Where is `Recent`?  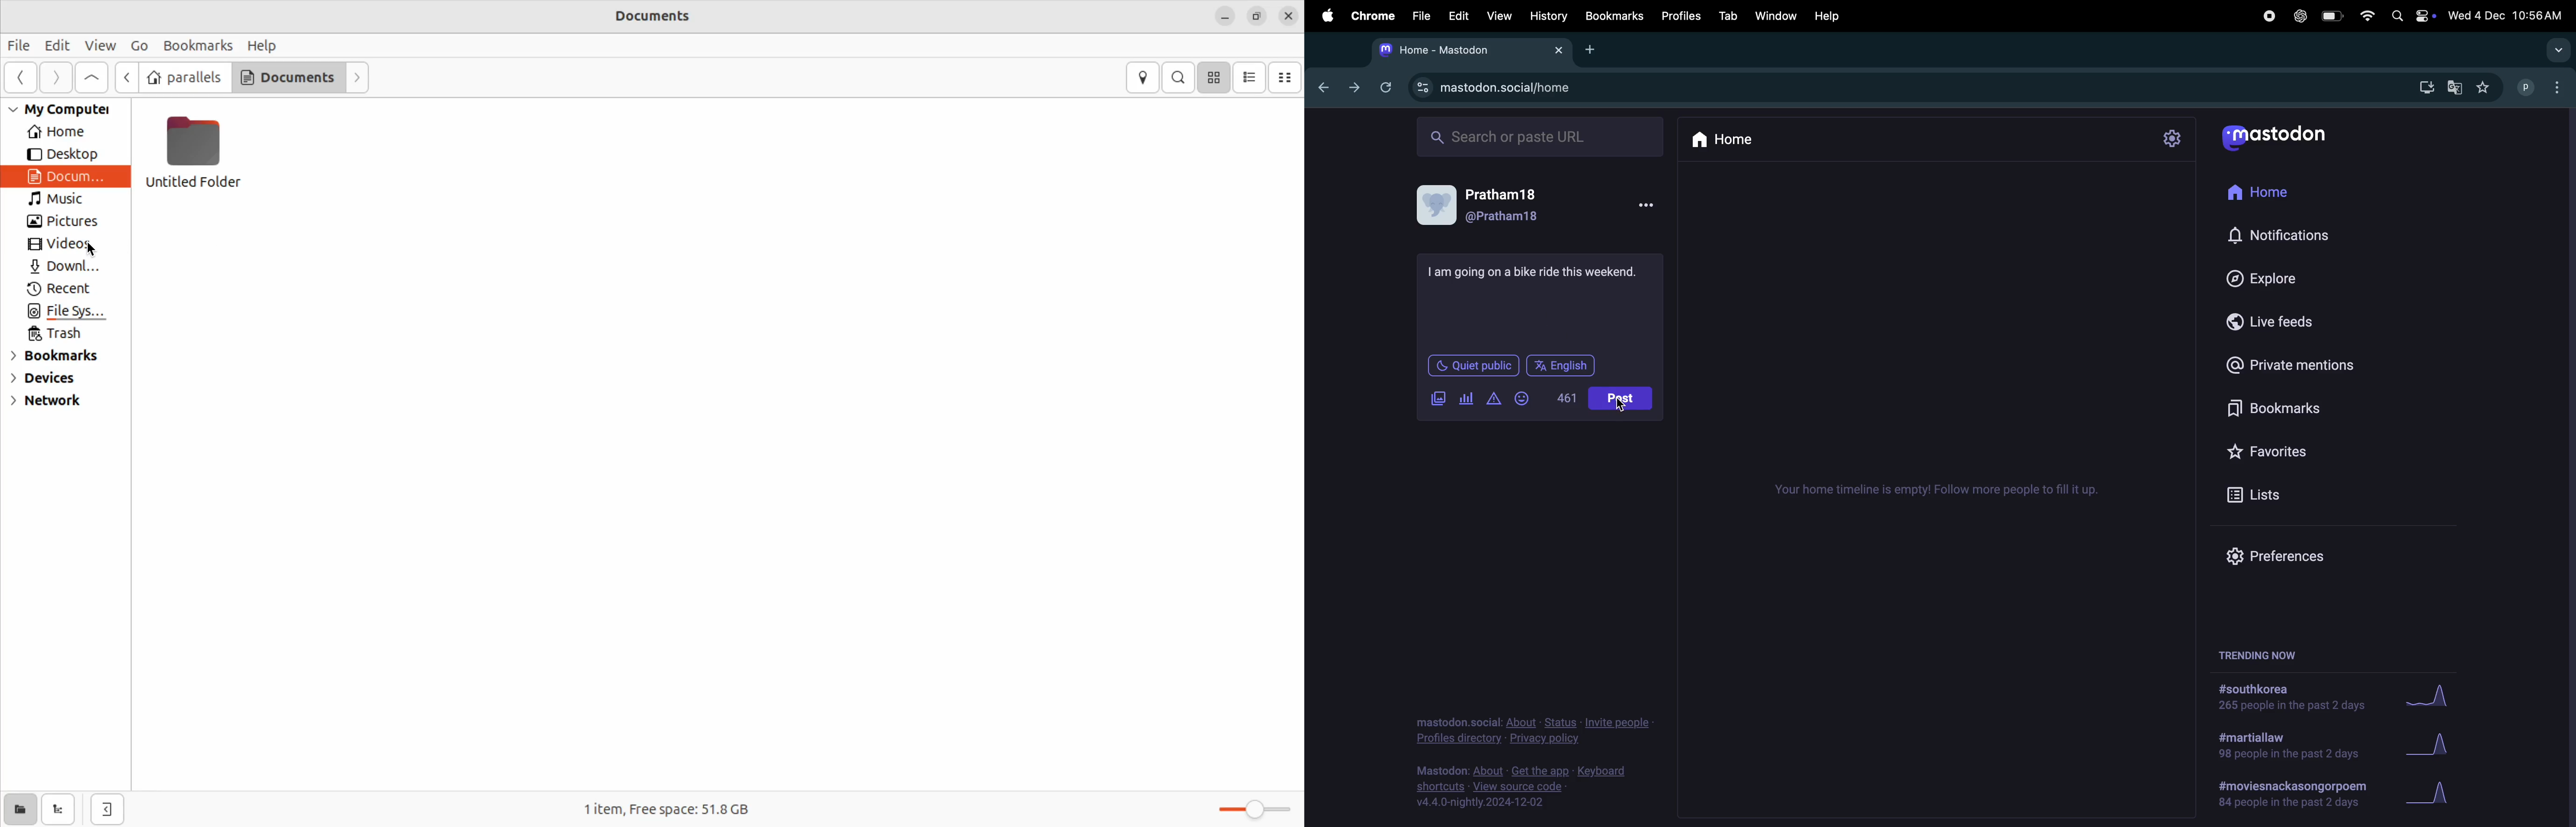 Recent is located at coordinates (63, 291).